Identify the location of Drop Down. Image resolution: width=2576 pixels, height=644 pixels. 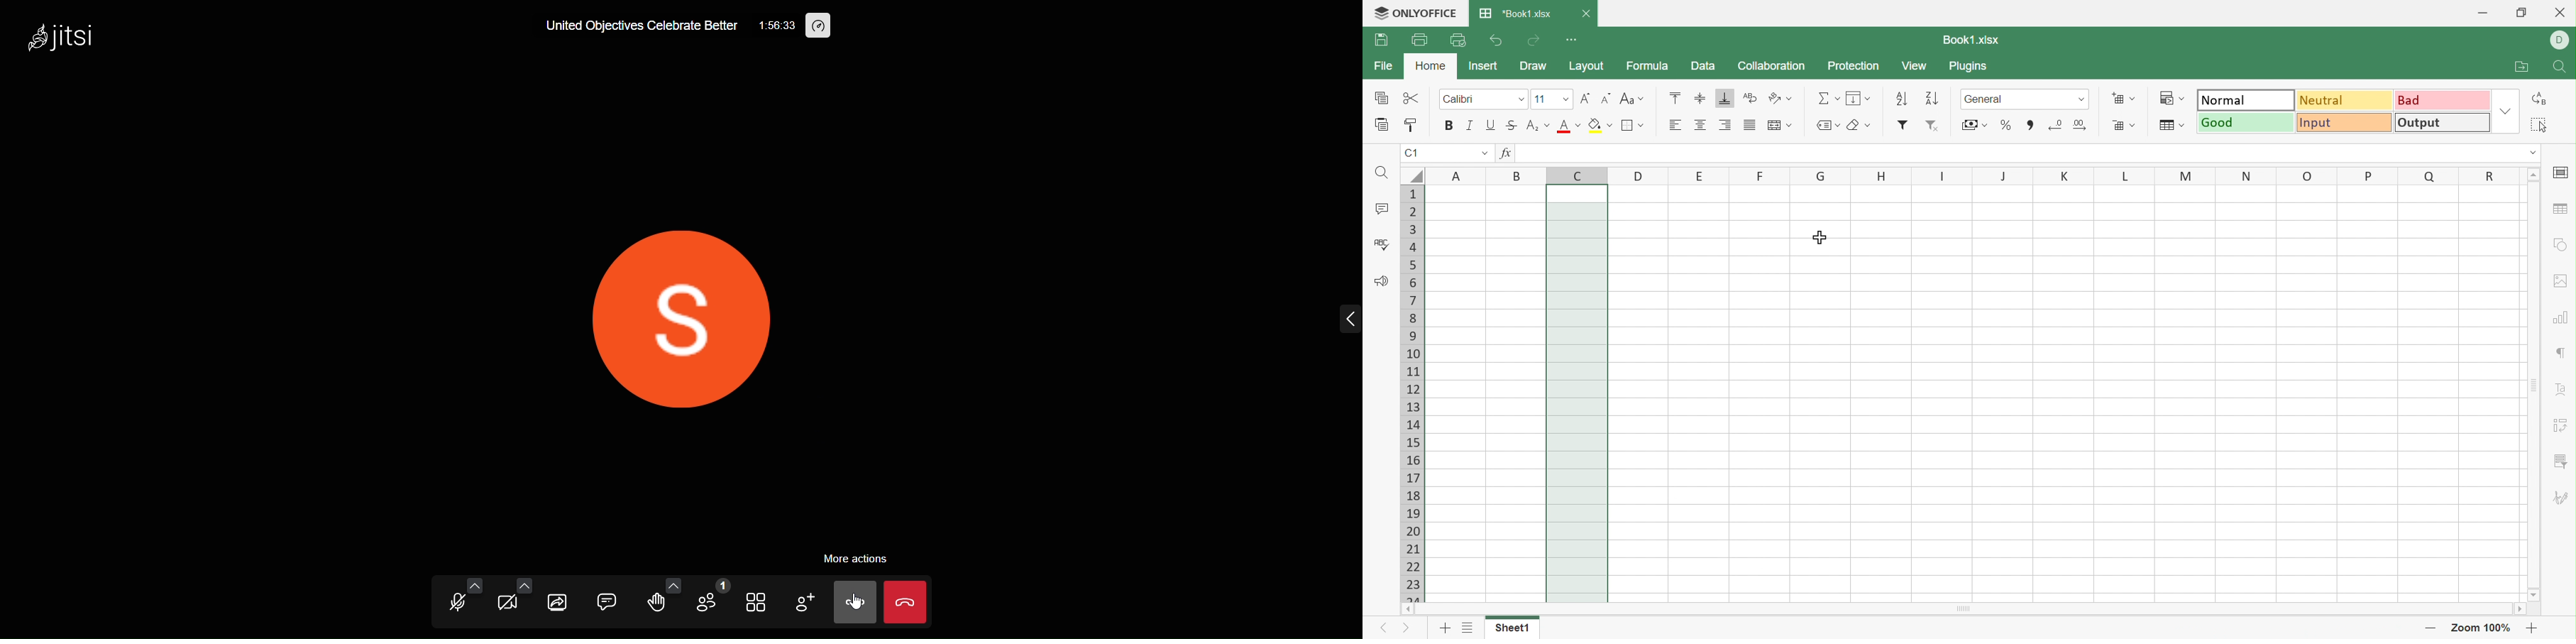
(2535, 152).